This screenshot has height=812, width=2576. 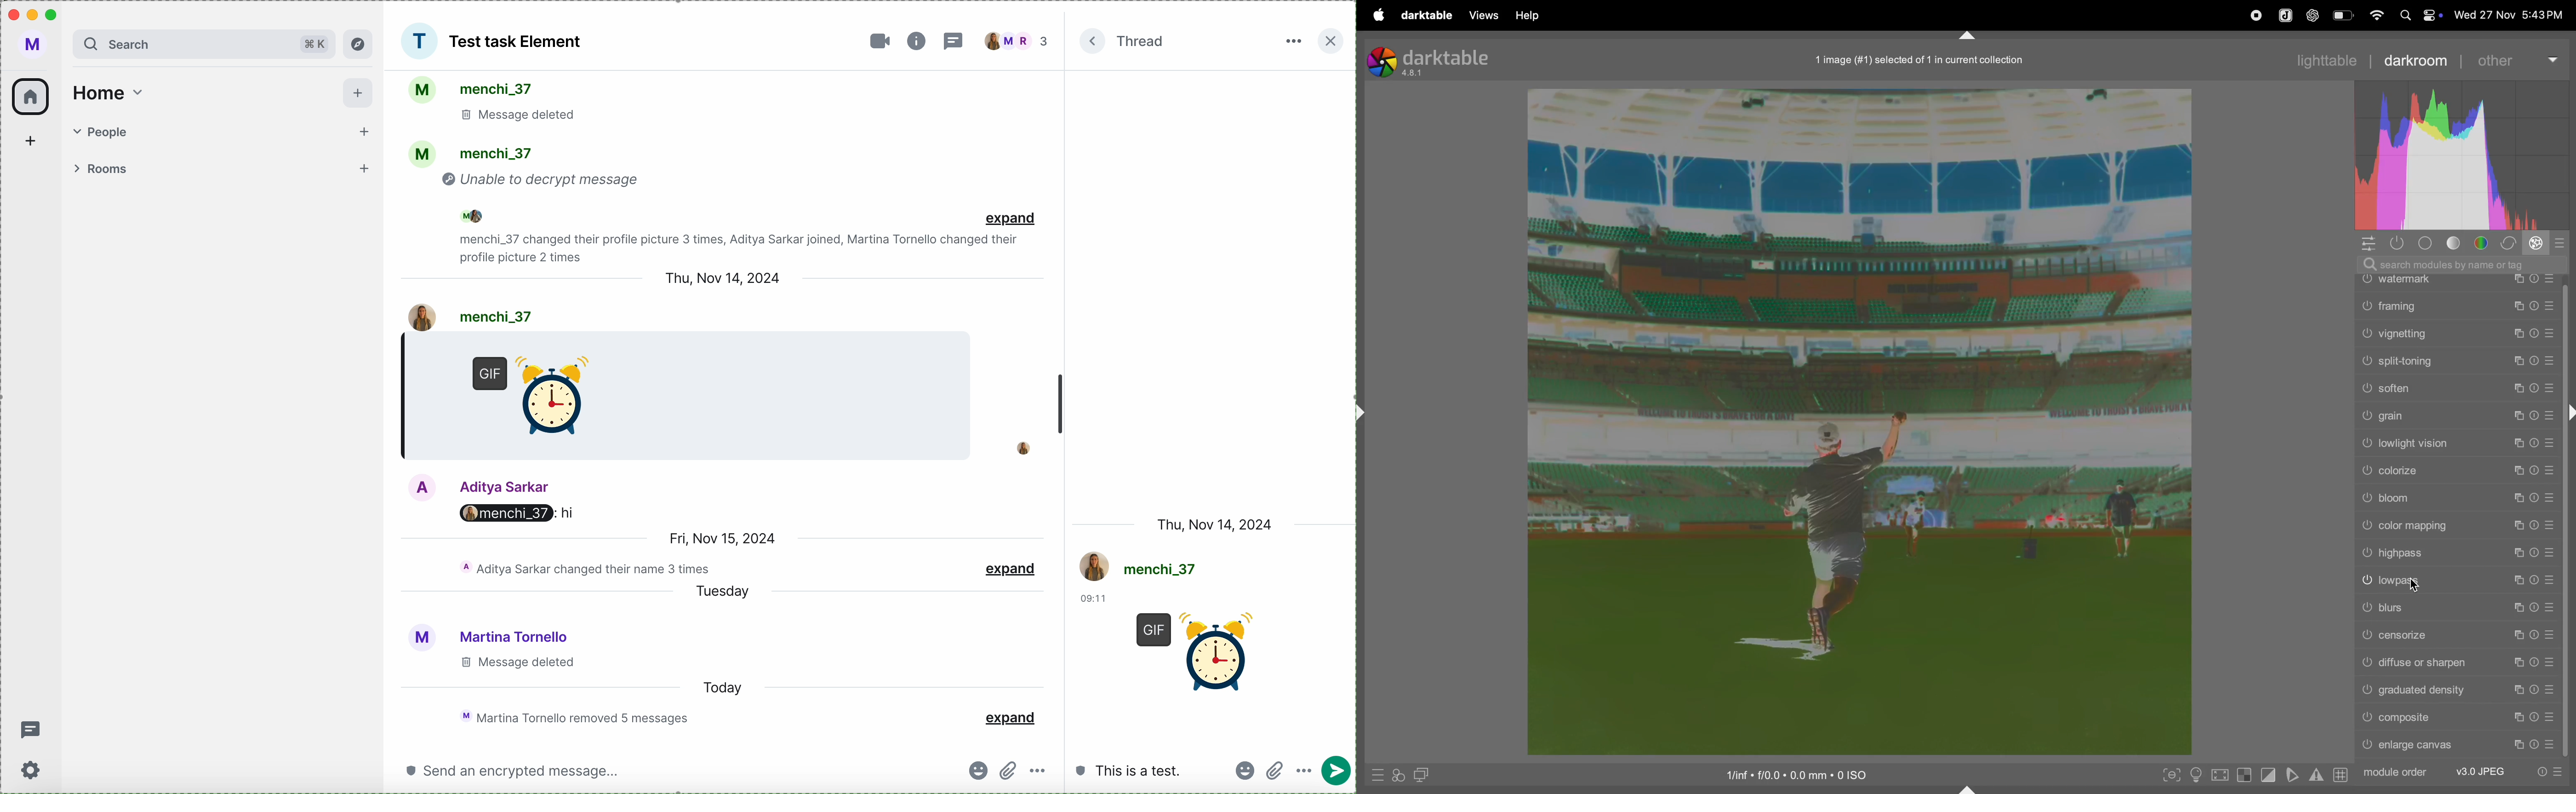 I want to click on effect, so click(x=2535, y=243).